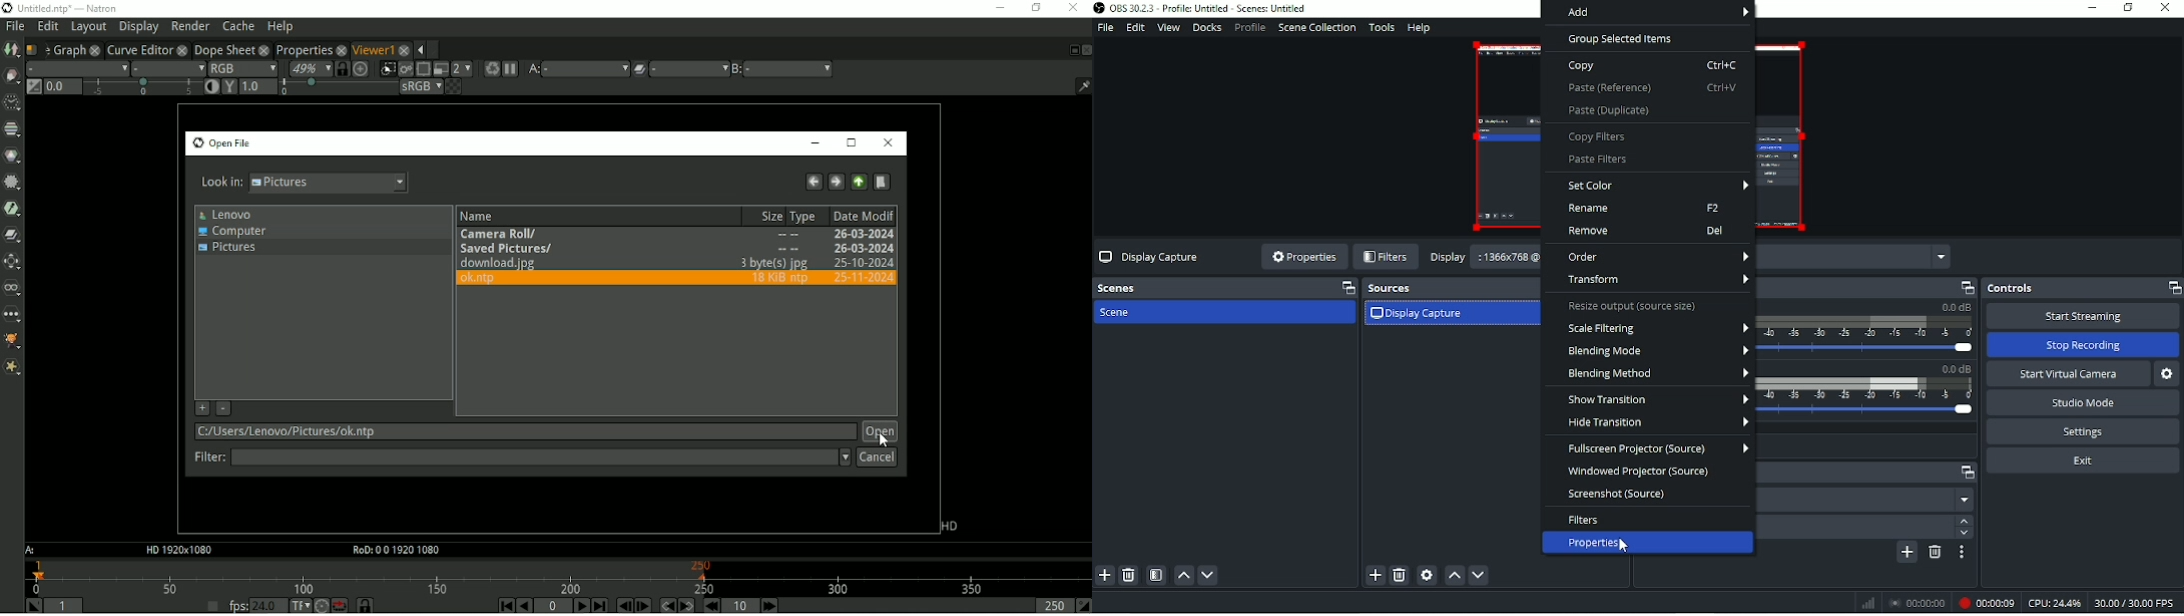  I want to click on Remove selected source(s), so click(1400, 575).